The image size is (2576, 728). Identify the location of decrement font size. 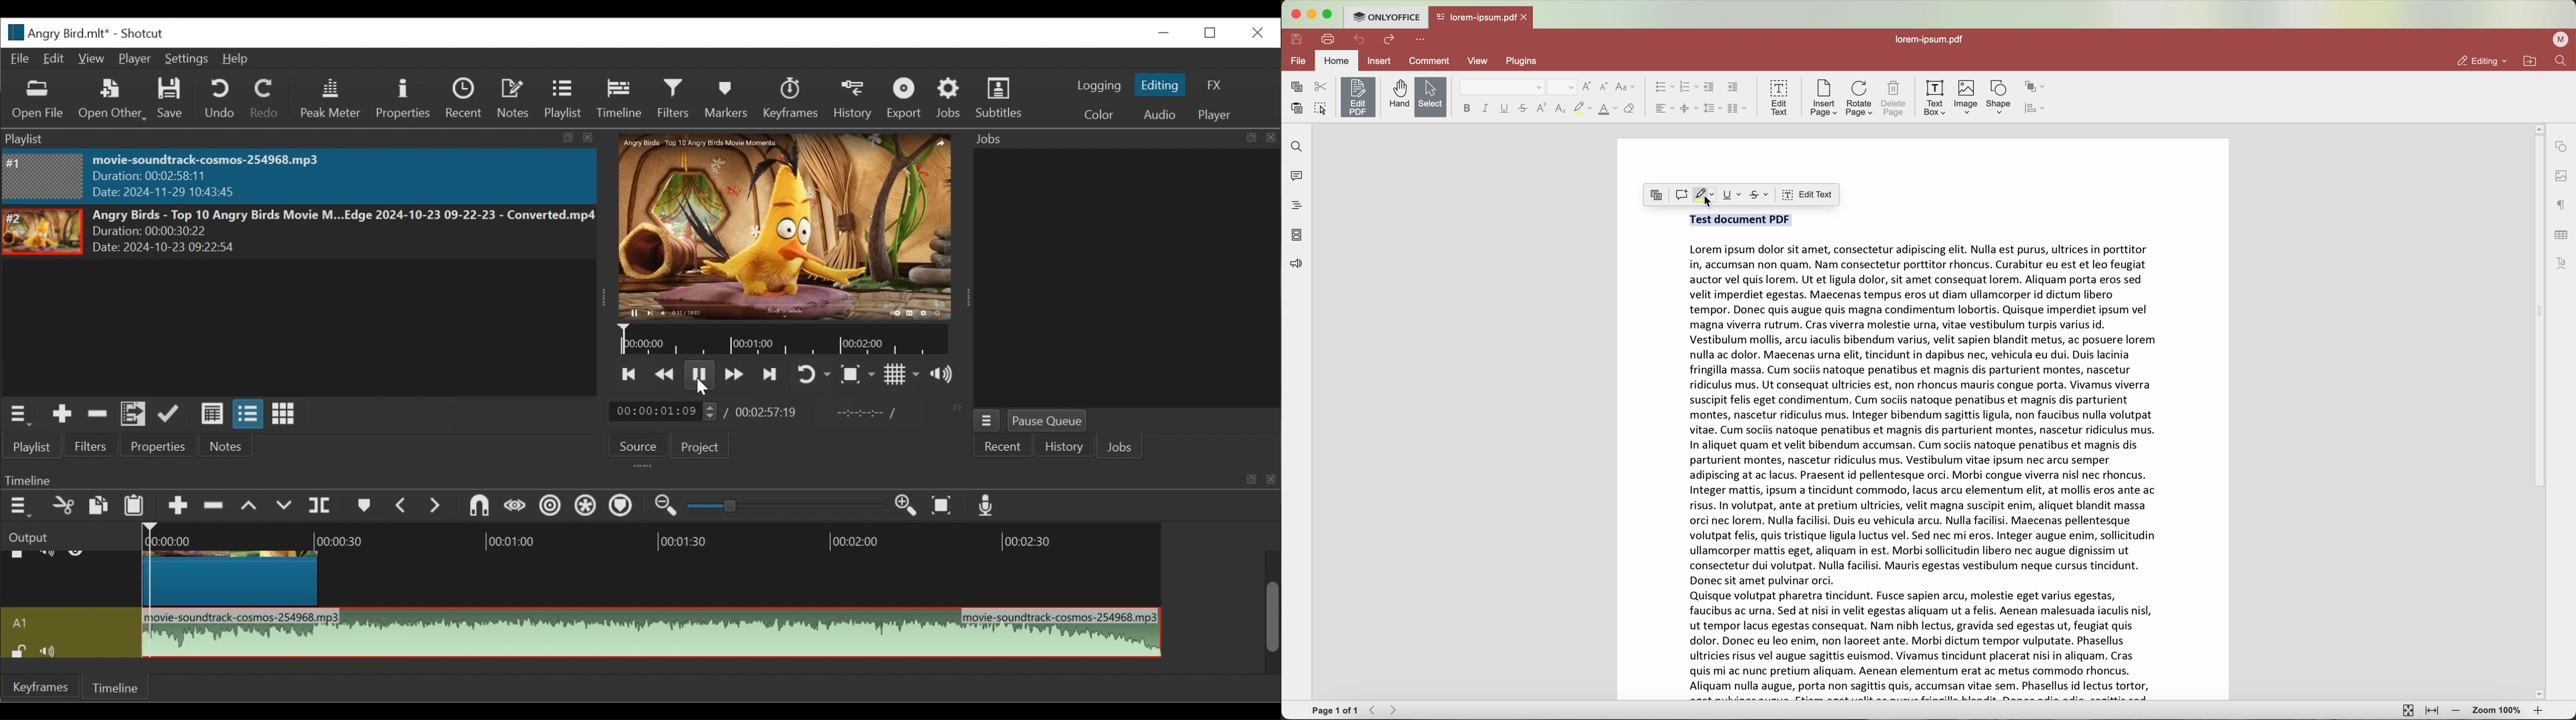
(1605, 86).